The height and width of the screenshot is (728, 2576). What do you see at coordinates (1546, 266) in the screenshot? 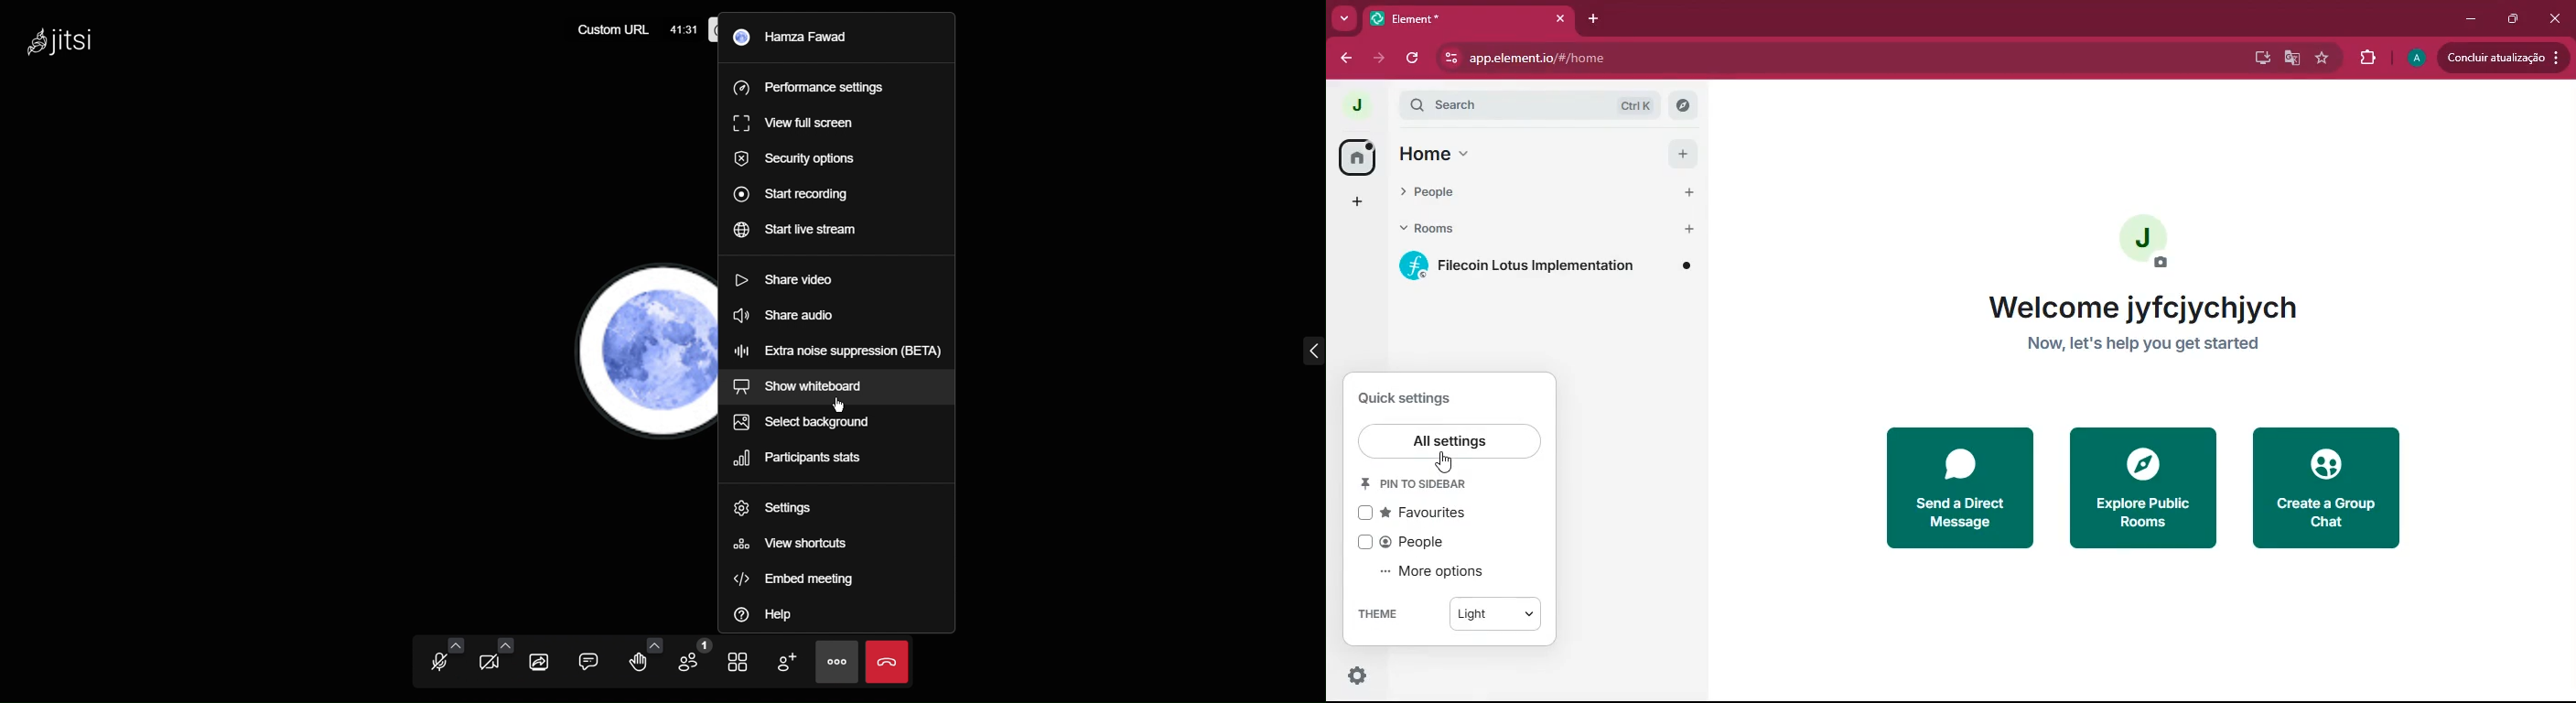
I see `room` at bounding box center [1546, 266].